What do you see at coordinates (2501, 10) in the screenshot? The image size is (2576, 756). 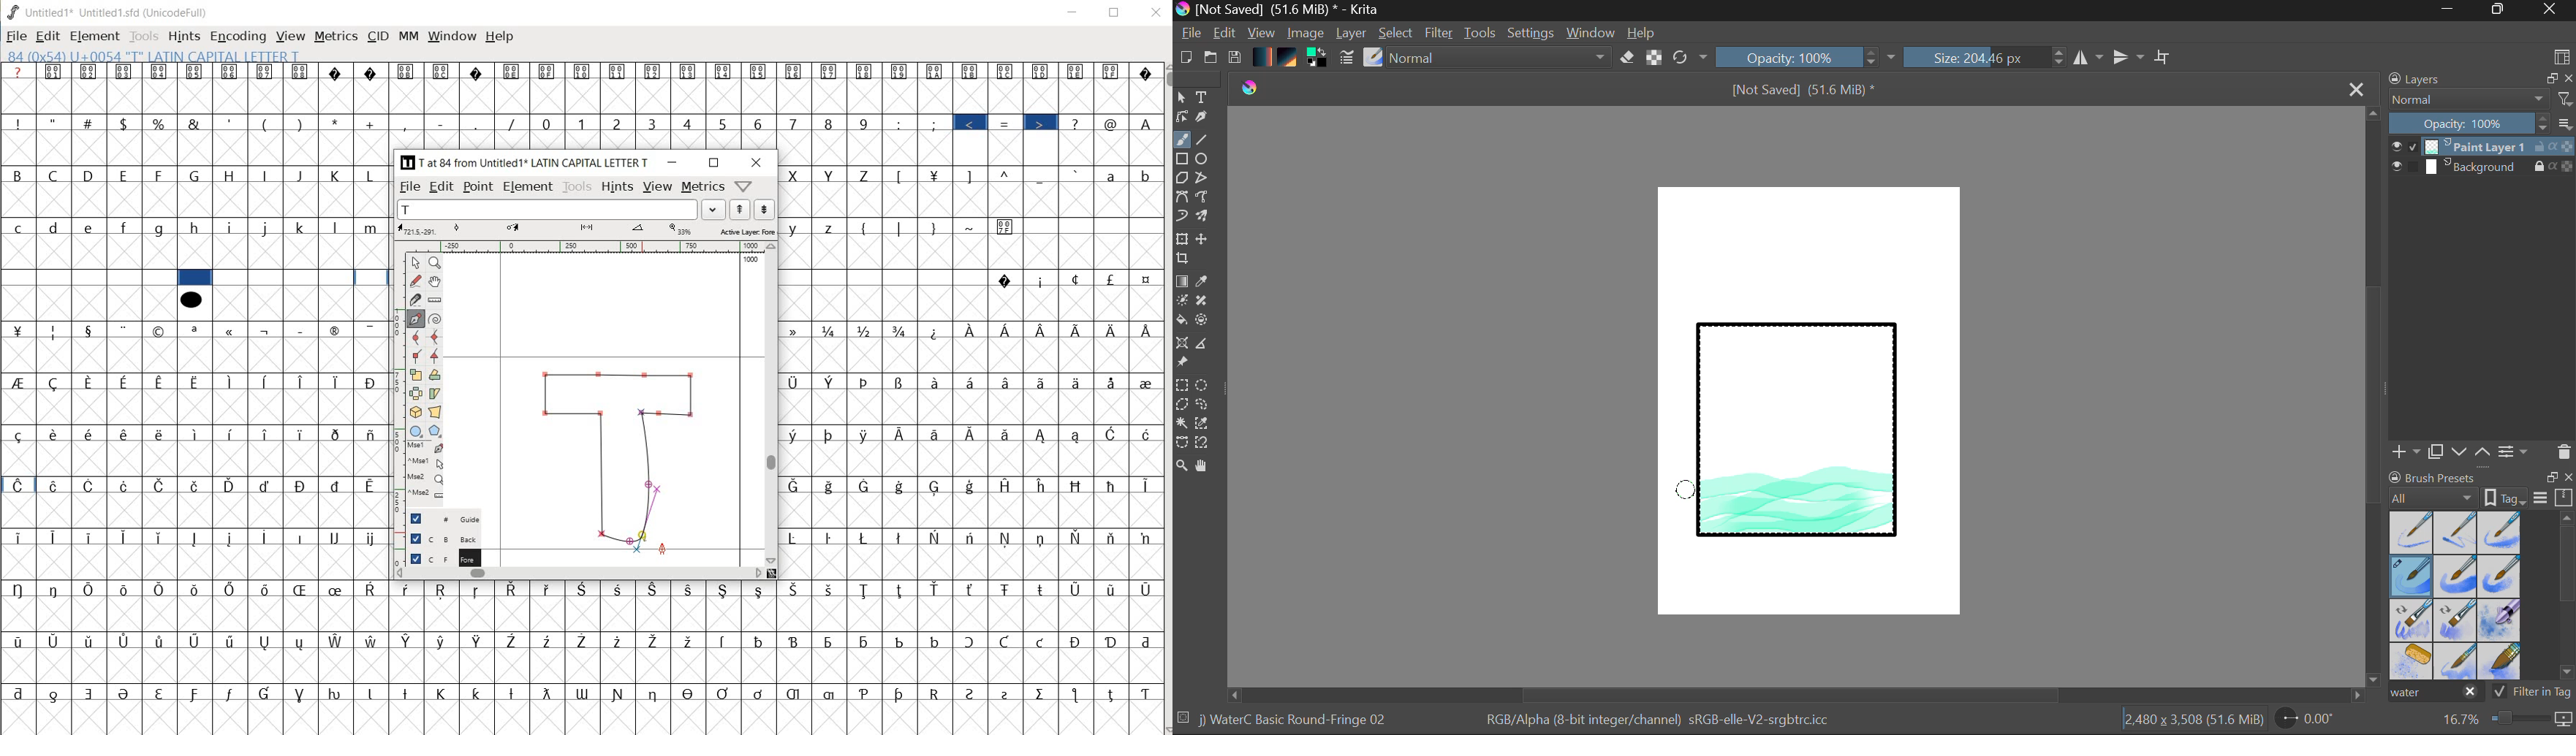 I see `Minimize` at bounding box center [2501, 10].